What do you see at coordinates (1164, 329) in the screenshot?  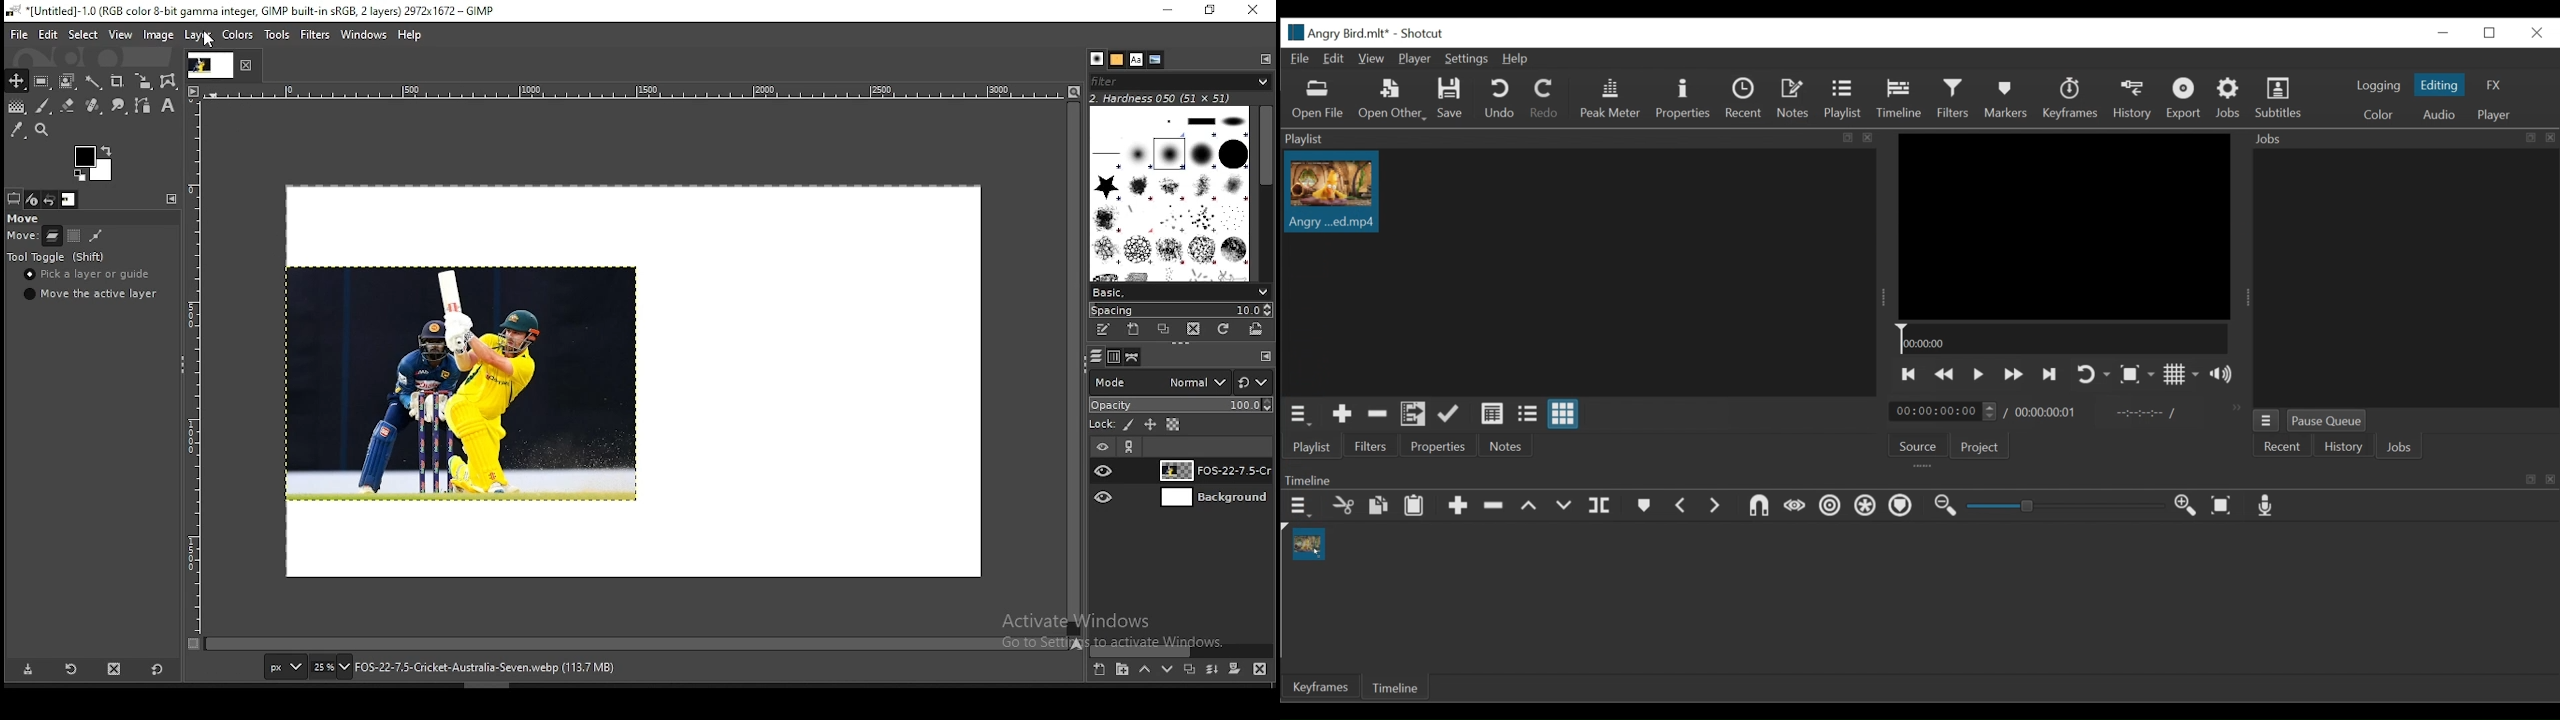 I see `duplicate brush` at bounding box center [1164, 329].